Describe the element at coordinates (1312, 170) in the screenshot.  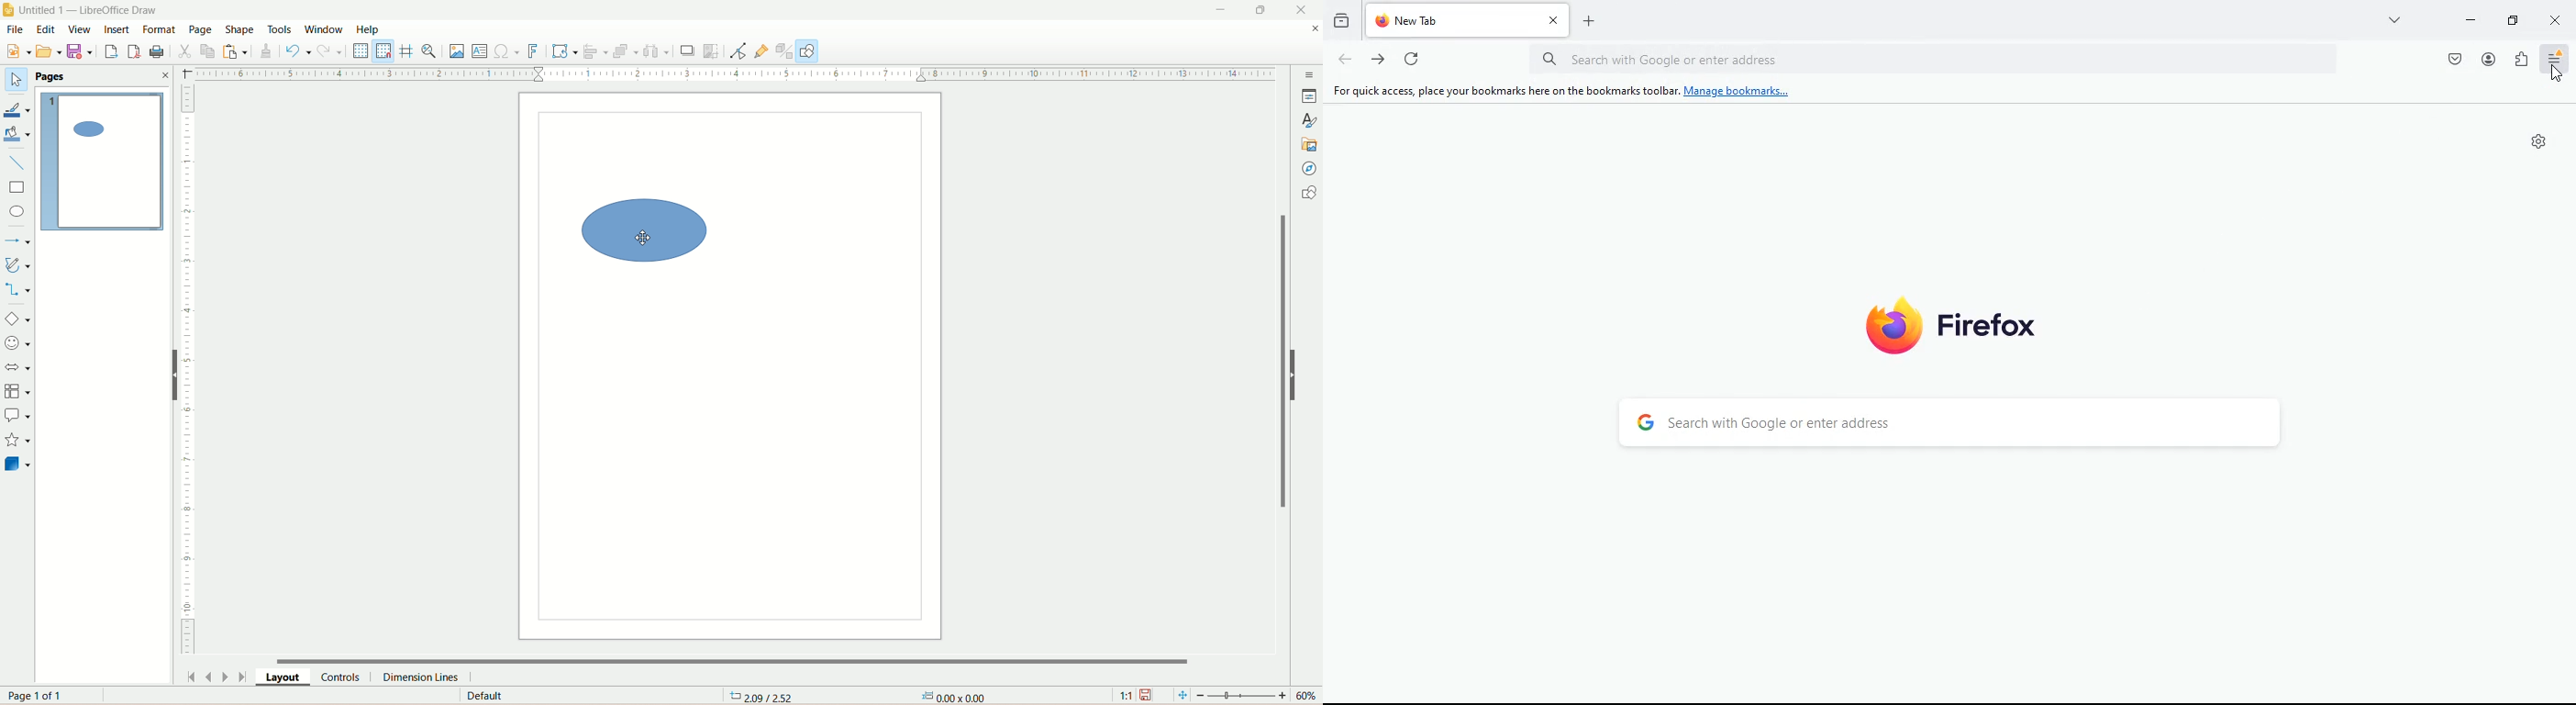
I see `navigator` at that location.